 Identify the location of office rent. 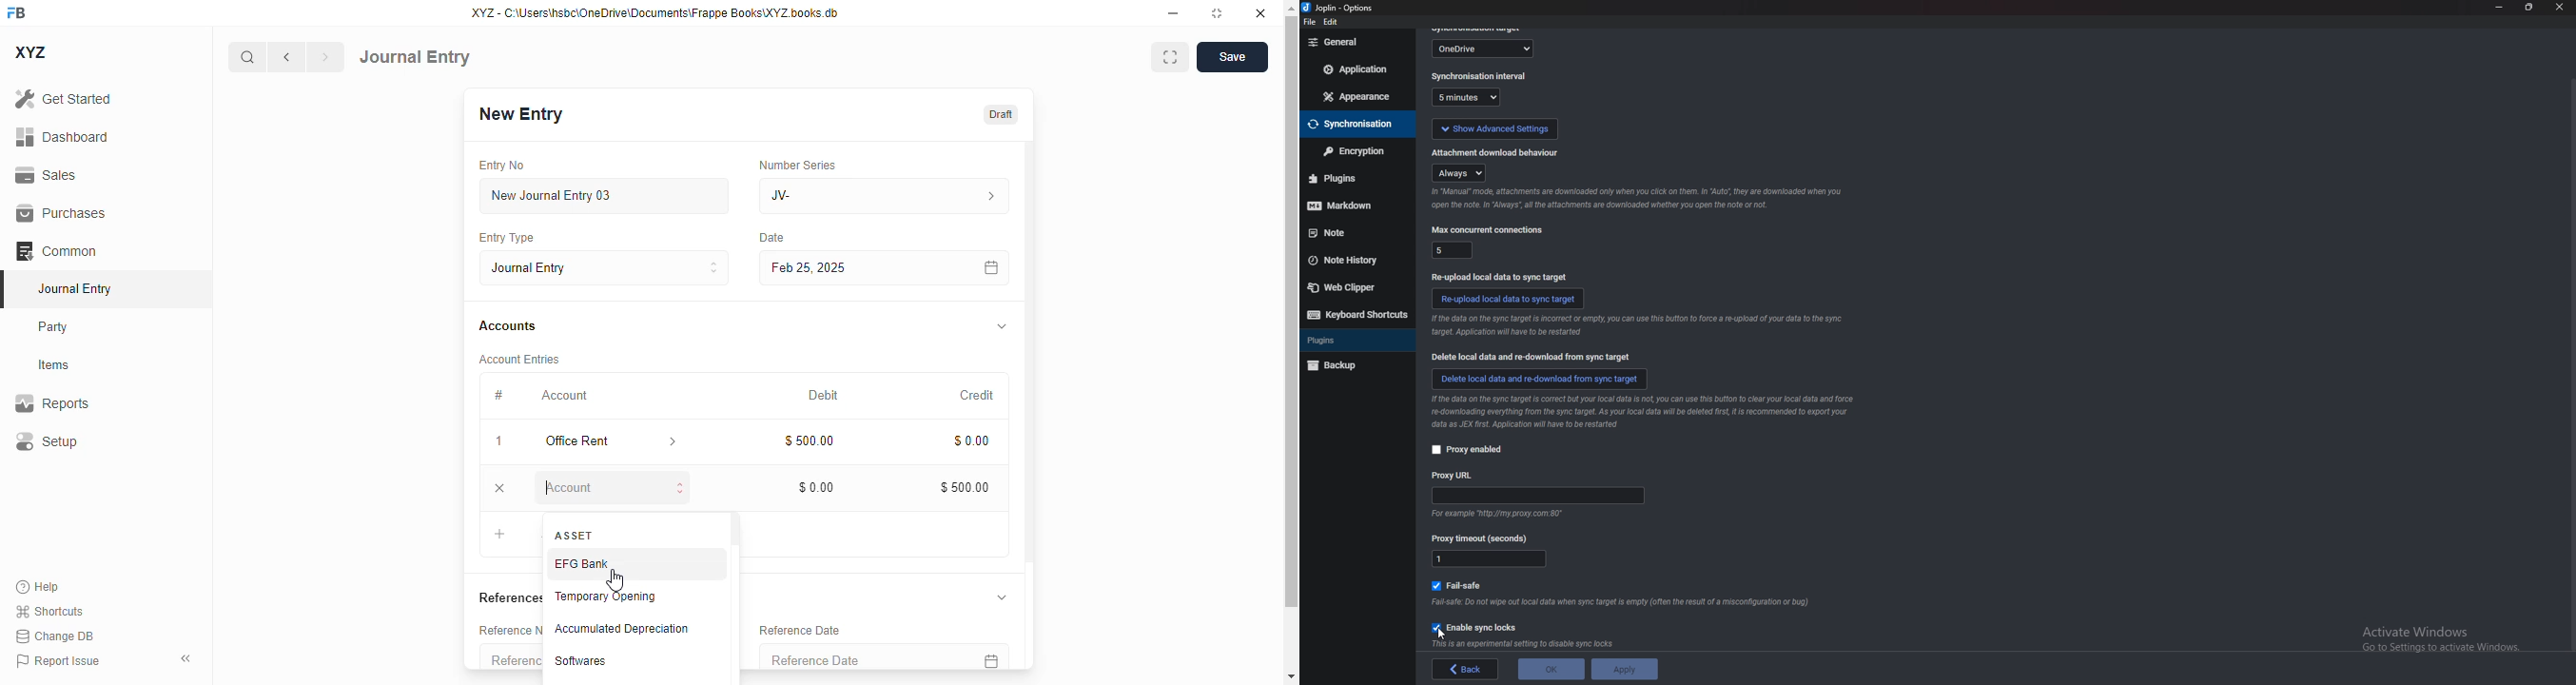
(584, 441).